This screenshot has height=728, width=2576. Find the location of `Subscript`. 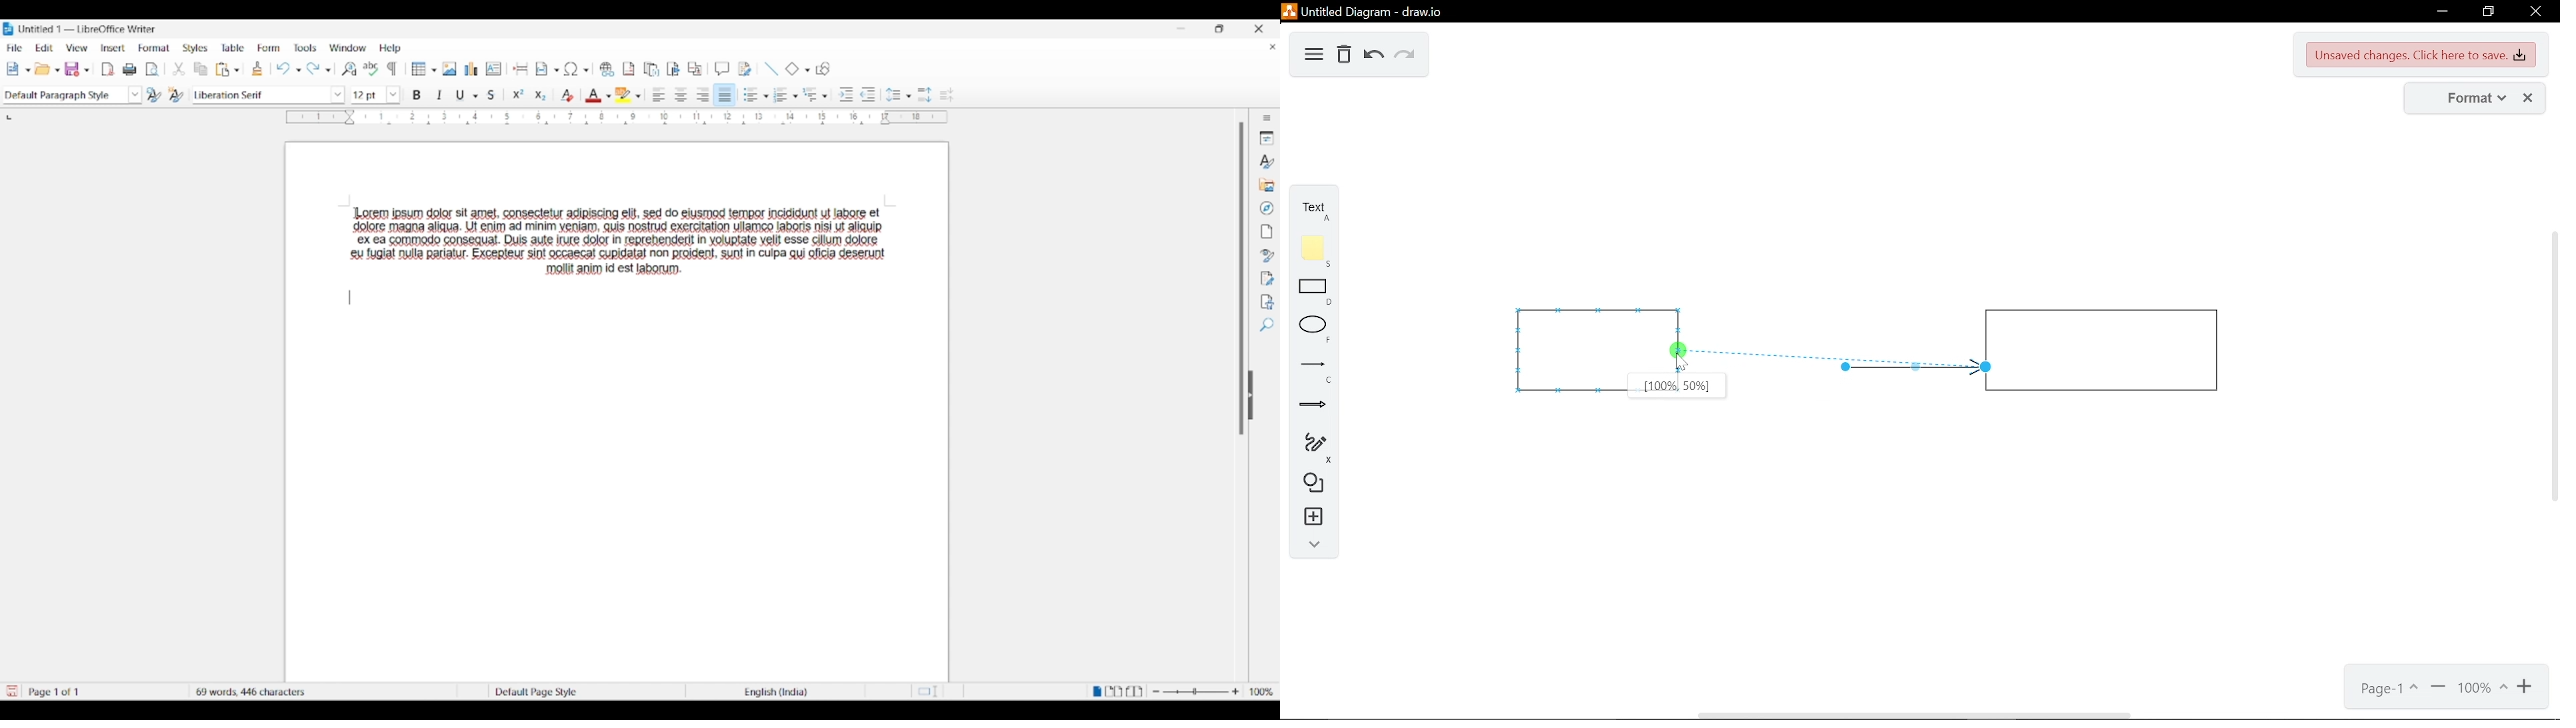

Subscript is located at coordinates (541, 96).